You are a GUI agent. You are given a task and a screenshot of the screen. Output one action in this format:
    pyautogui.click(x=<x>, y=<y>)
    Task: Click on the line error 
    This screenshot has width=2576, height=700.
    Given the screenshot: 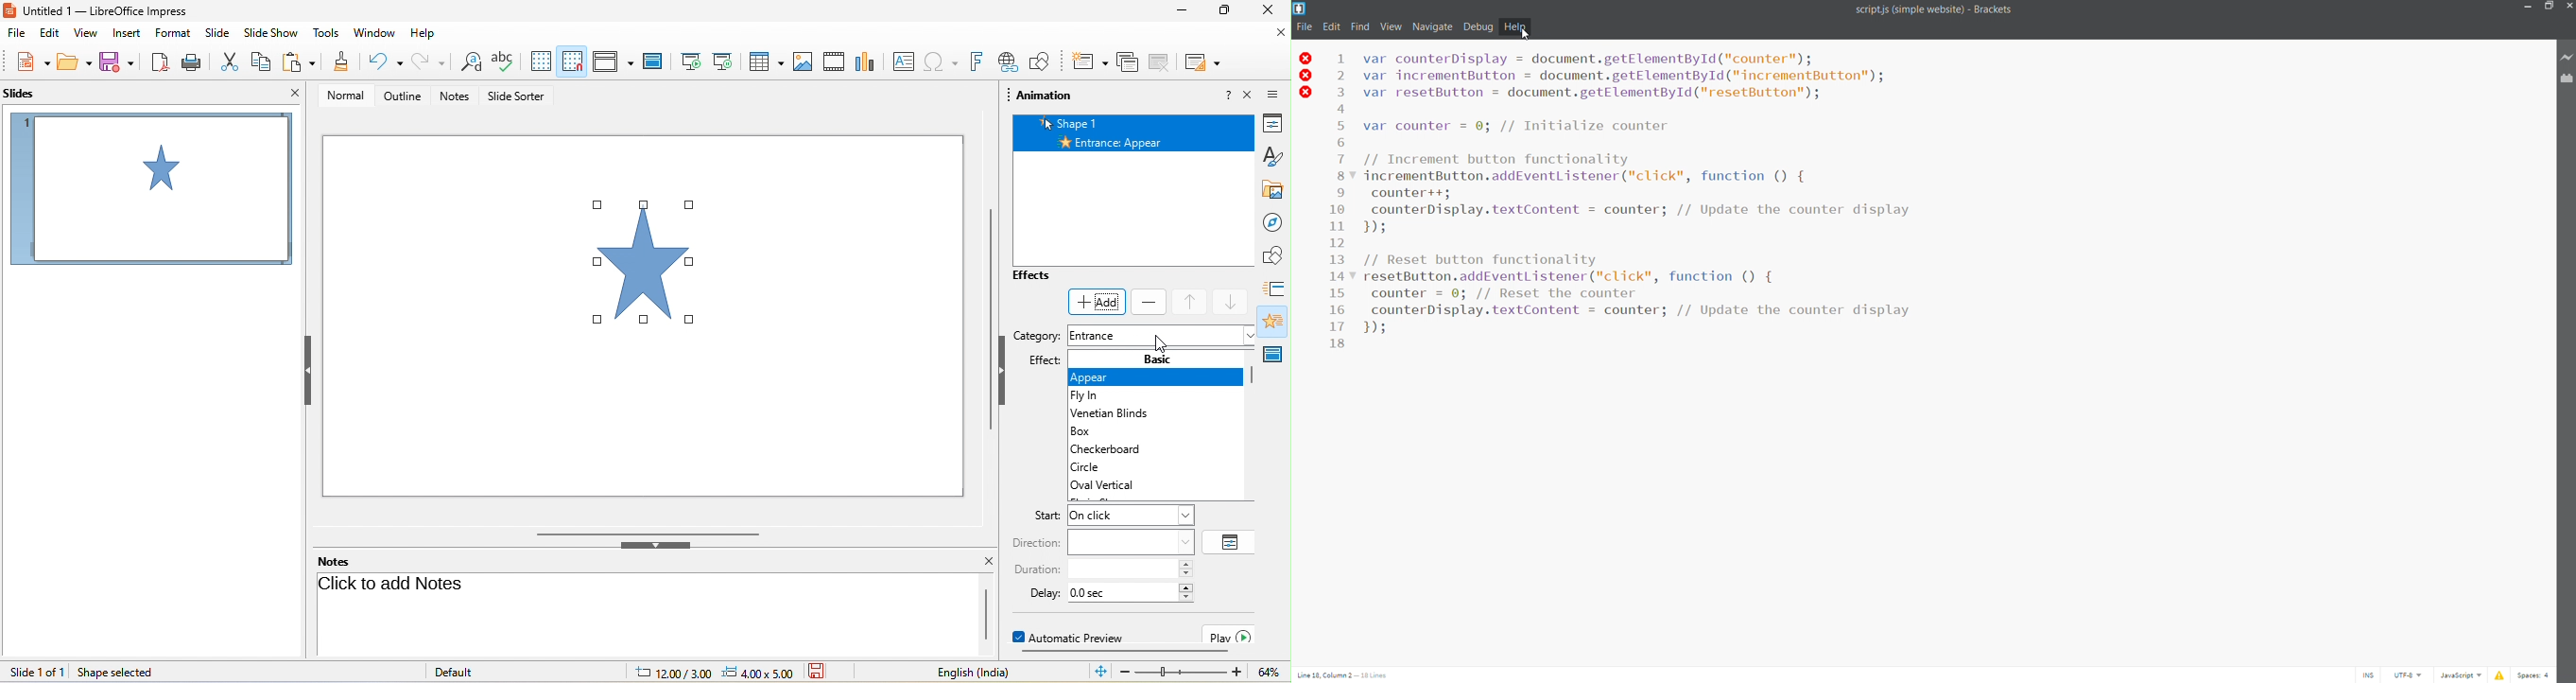 What is the action you would take?
    pyautogui.click(x=1306, y=76)
    